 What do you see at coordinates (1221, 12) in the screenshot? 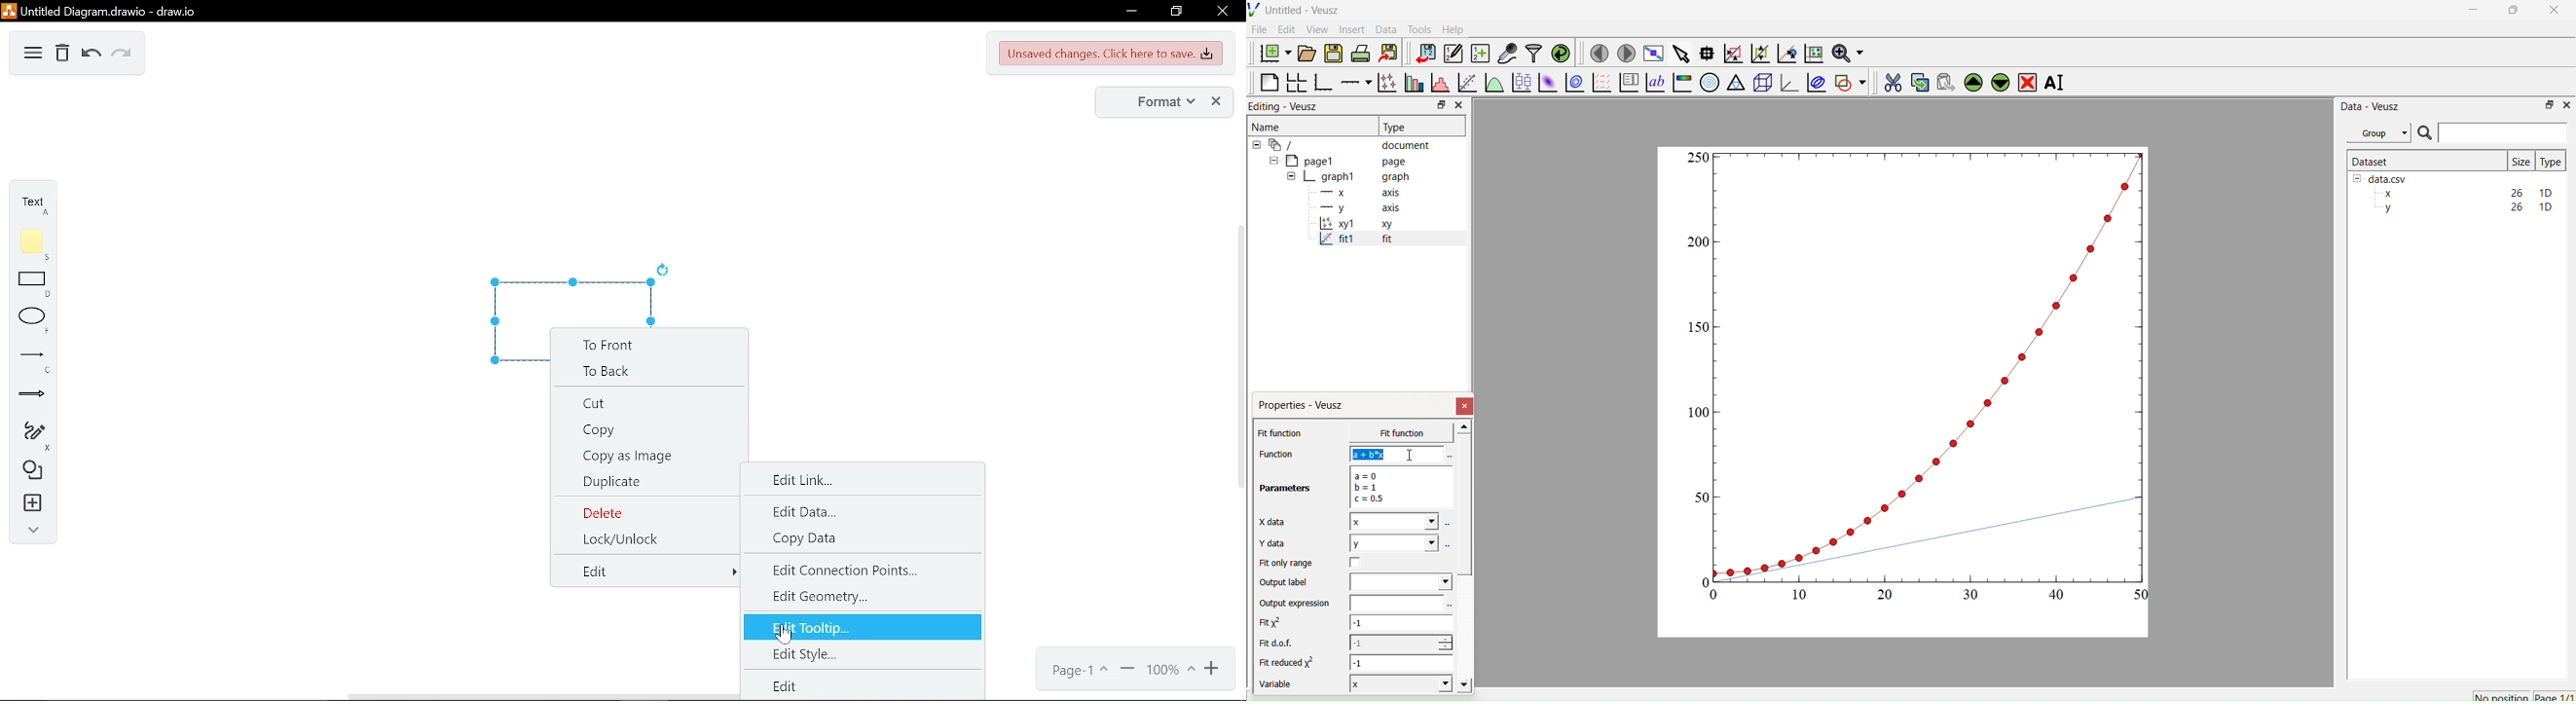
I see `close` at bounding box center [1221, 12].